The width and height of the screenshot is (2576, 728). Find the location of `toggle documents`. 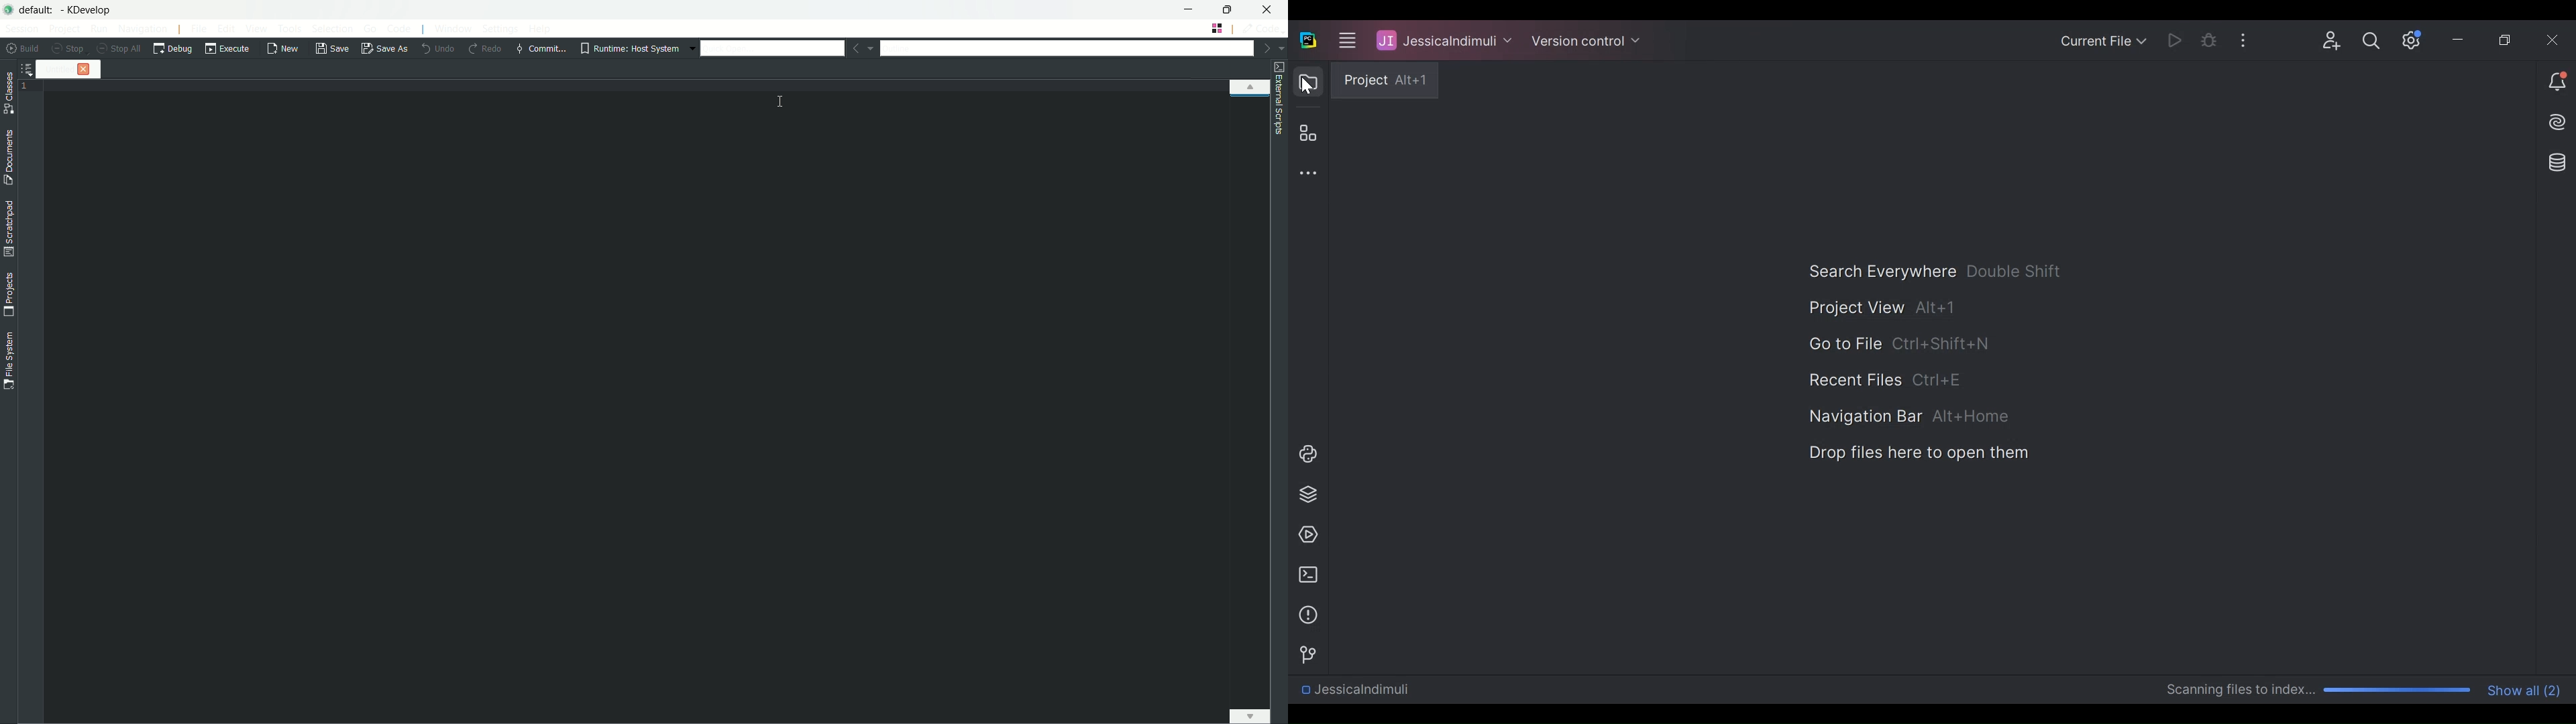

toggle documents is located at coordinates (11, 159).